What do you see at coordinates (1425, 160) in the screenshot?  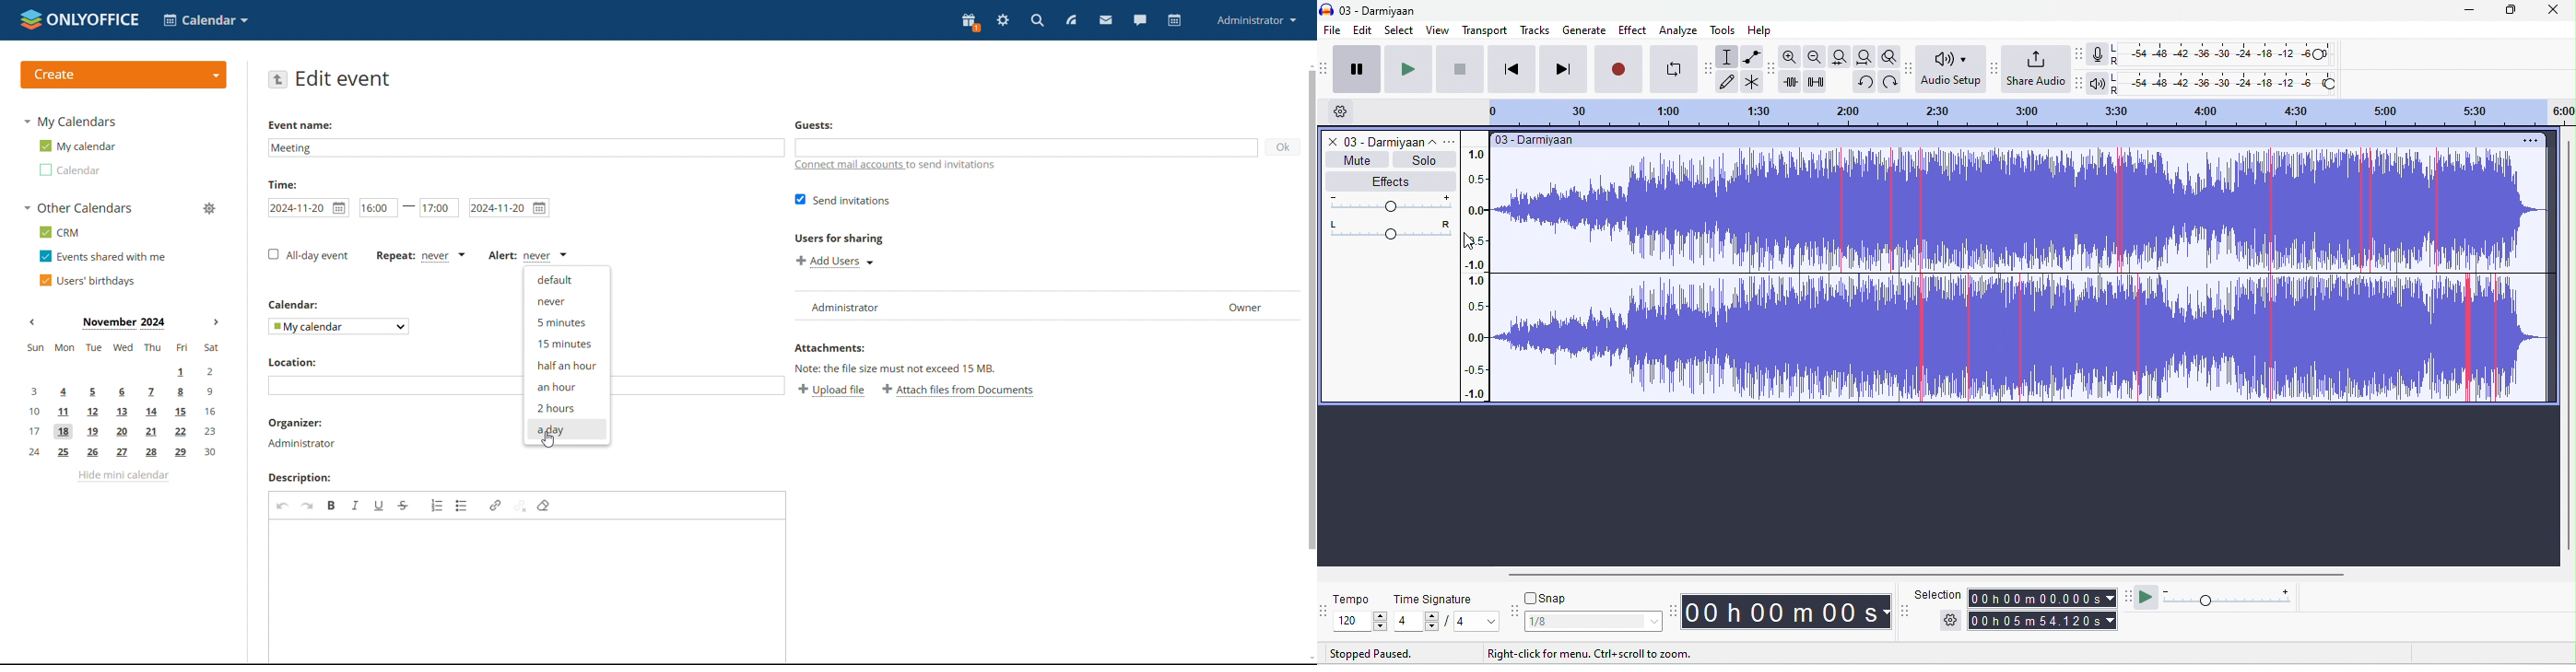 I see `solo` at bounding box center [1425, 160].